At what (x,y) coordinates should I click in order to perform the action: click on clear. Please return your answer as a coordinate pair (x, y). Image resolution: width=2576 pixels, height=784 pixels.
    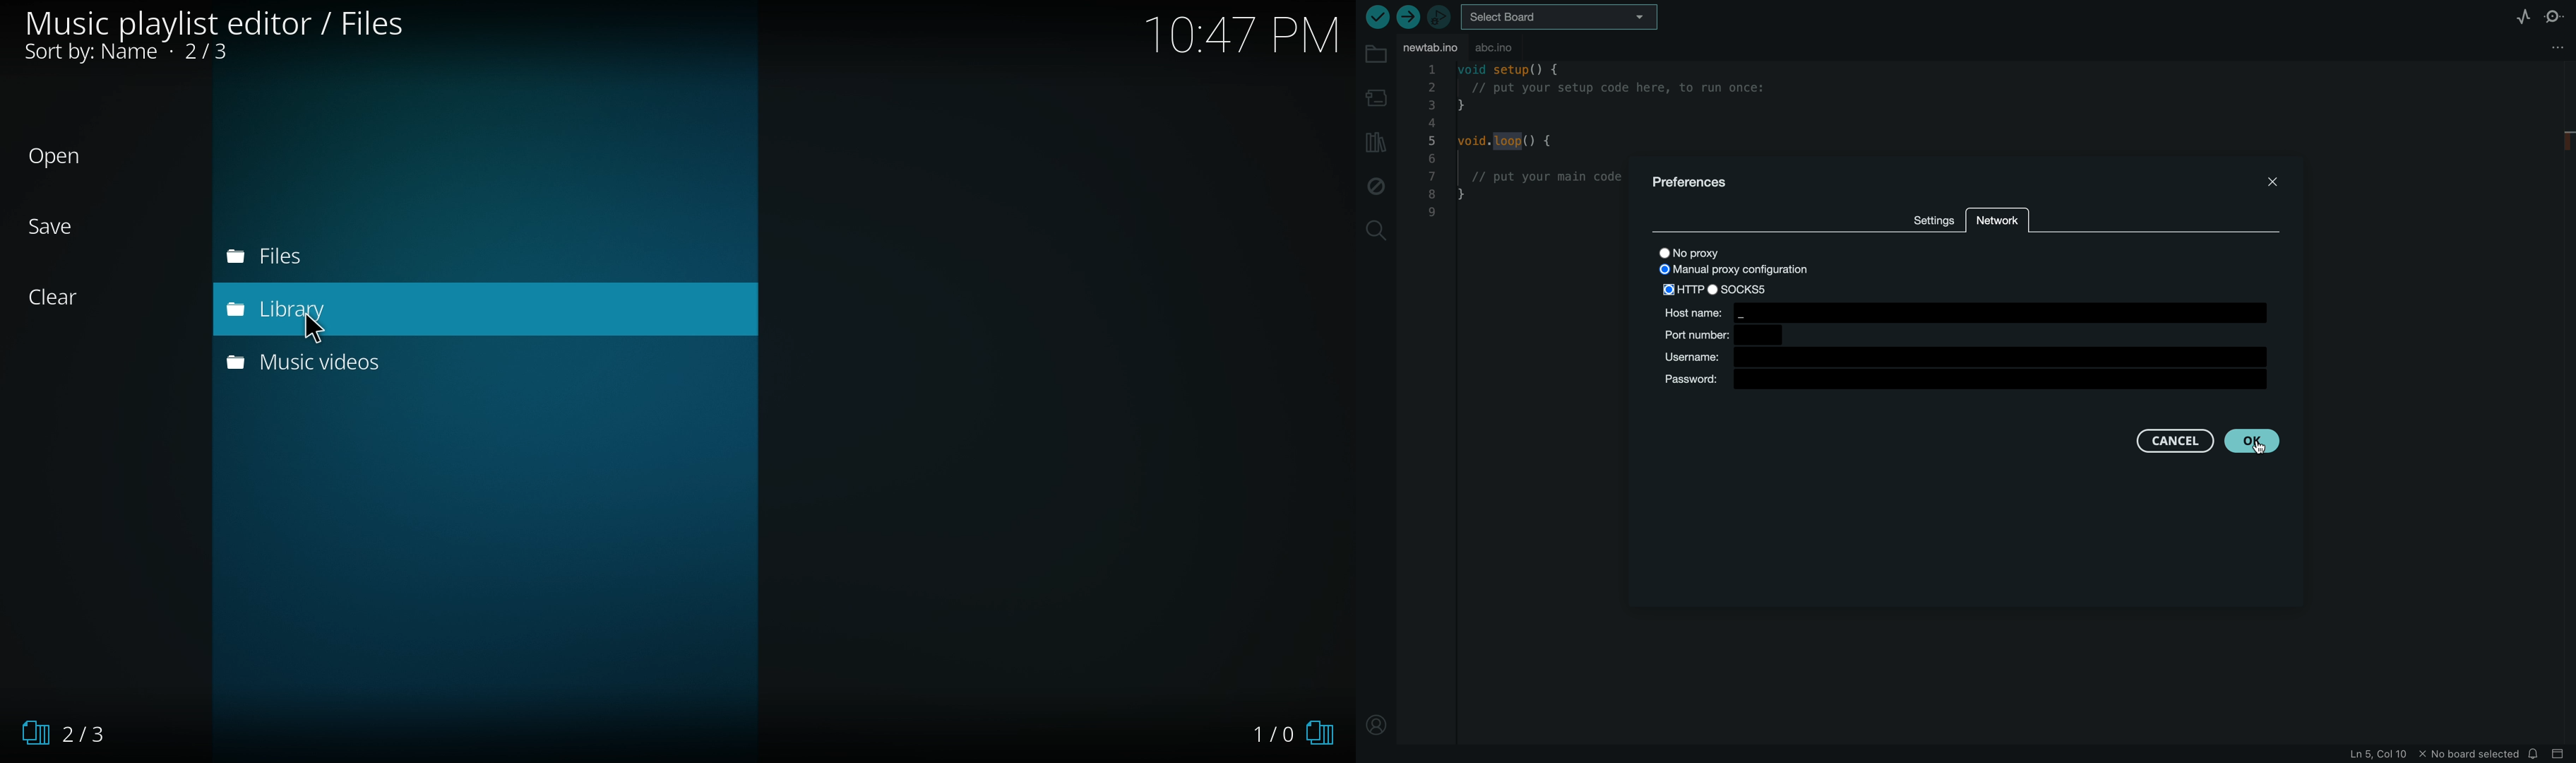
    Looking at the image, I should click on (61, 297).